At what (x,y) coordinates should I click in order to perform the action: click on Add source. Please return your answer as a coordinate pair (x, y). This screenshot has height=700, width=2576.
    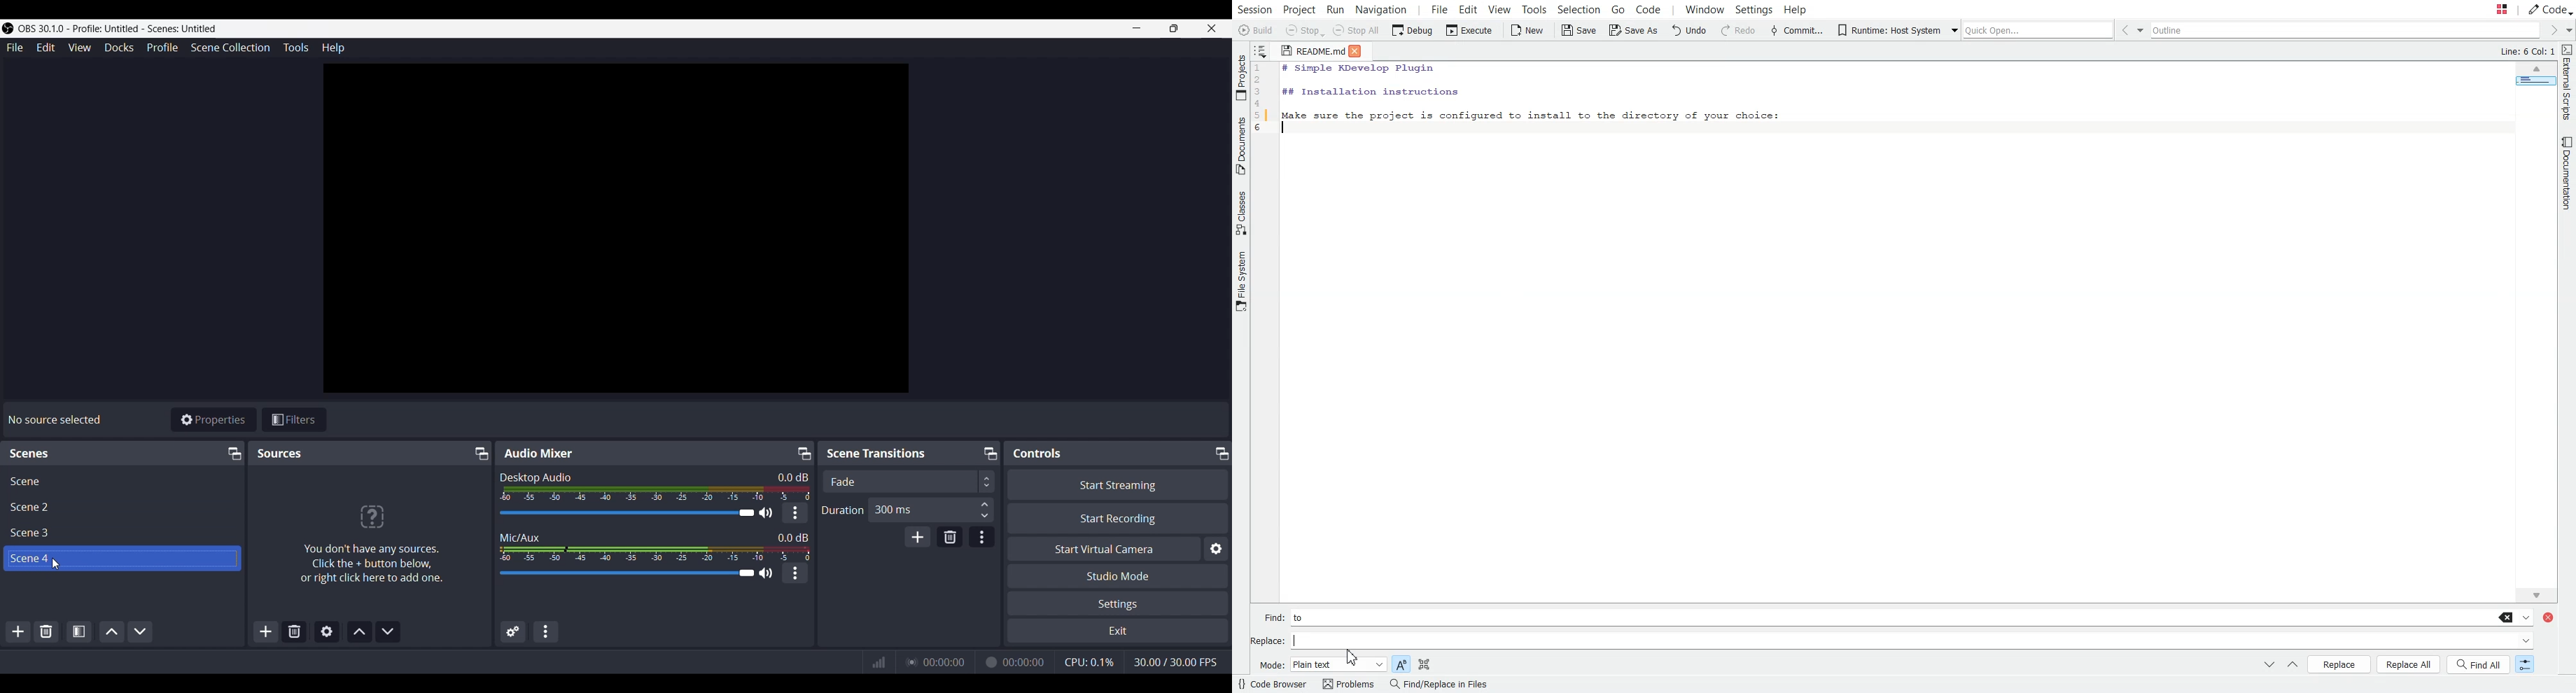
    Looking at the image, I should click on (266, 631).